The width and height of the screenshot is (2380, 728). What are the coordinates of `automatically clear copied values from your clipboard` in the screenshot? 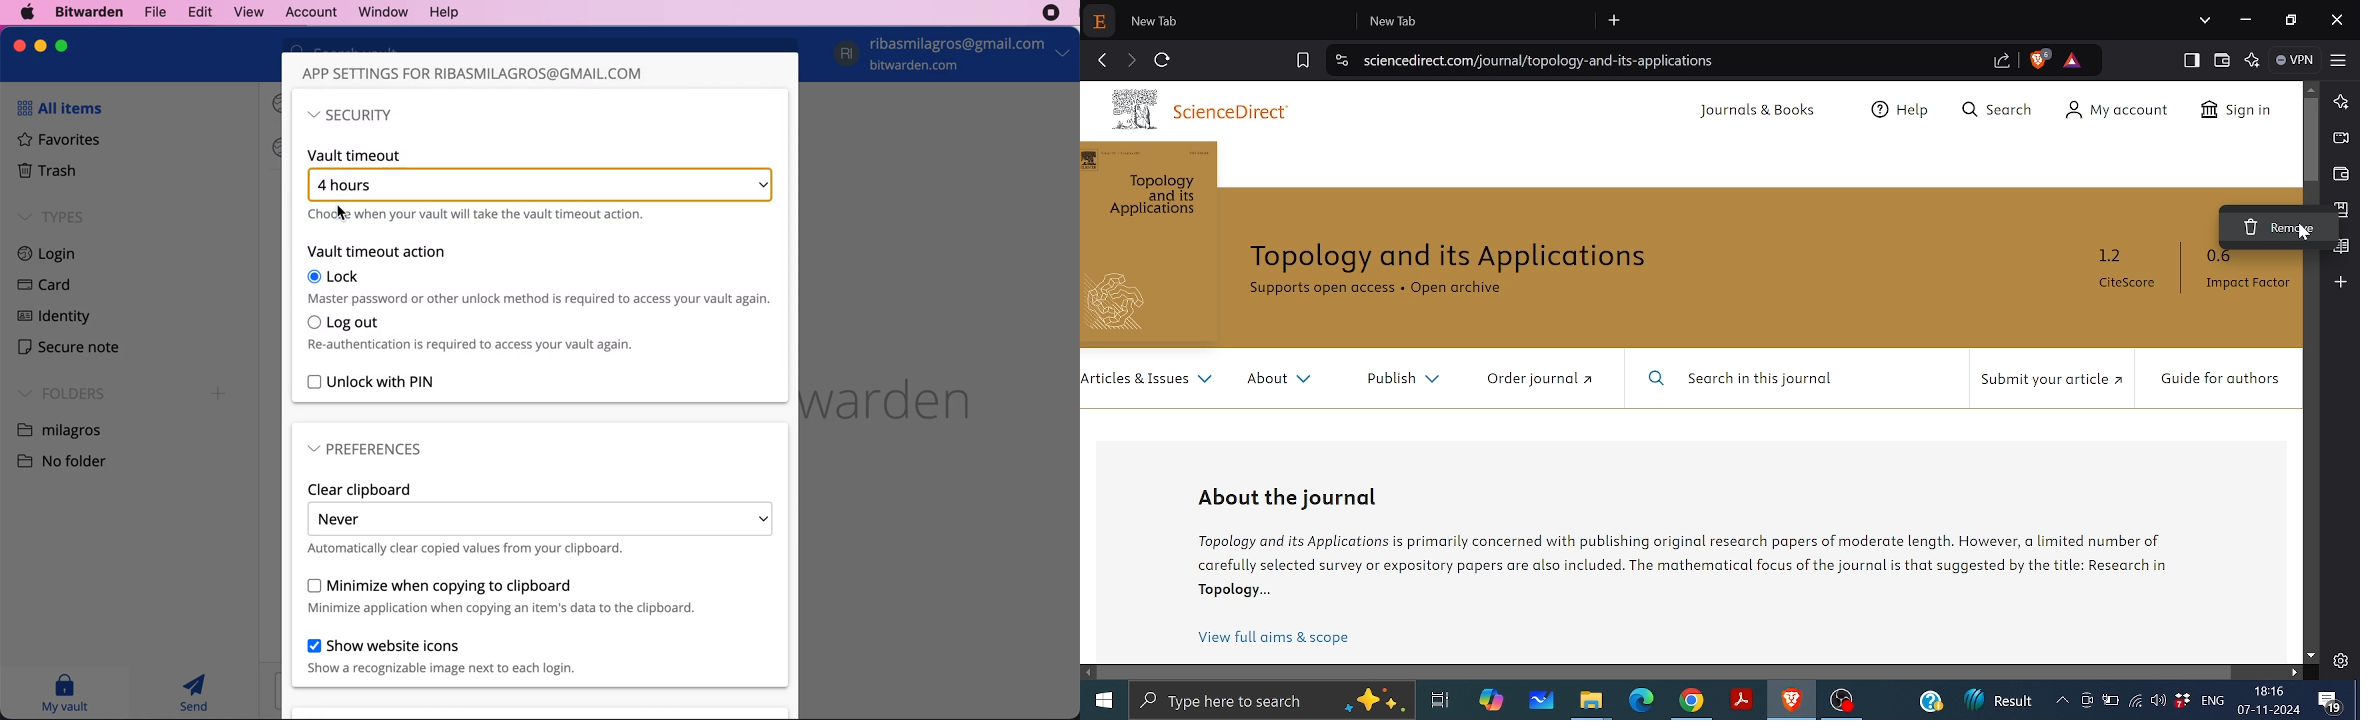 It's located at (466, 549).